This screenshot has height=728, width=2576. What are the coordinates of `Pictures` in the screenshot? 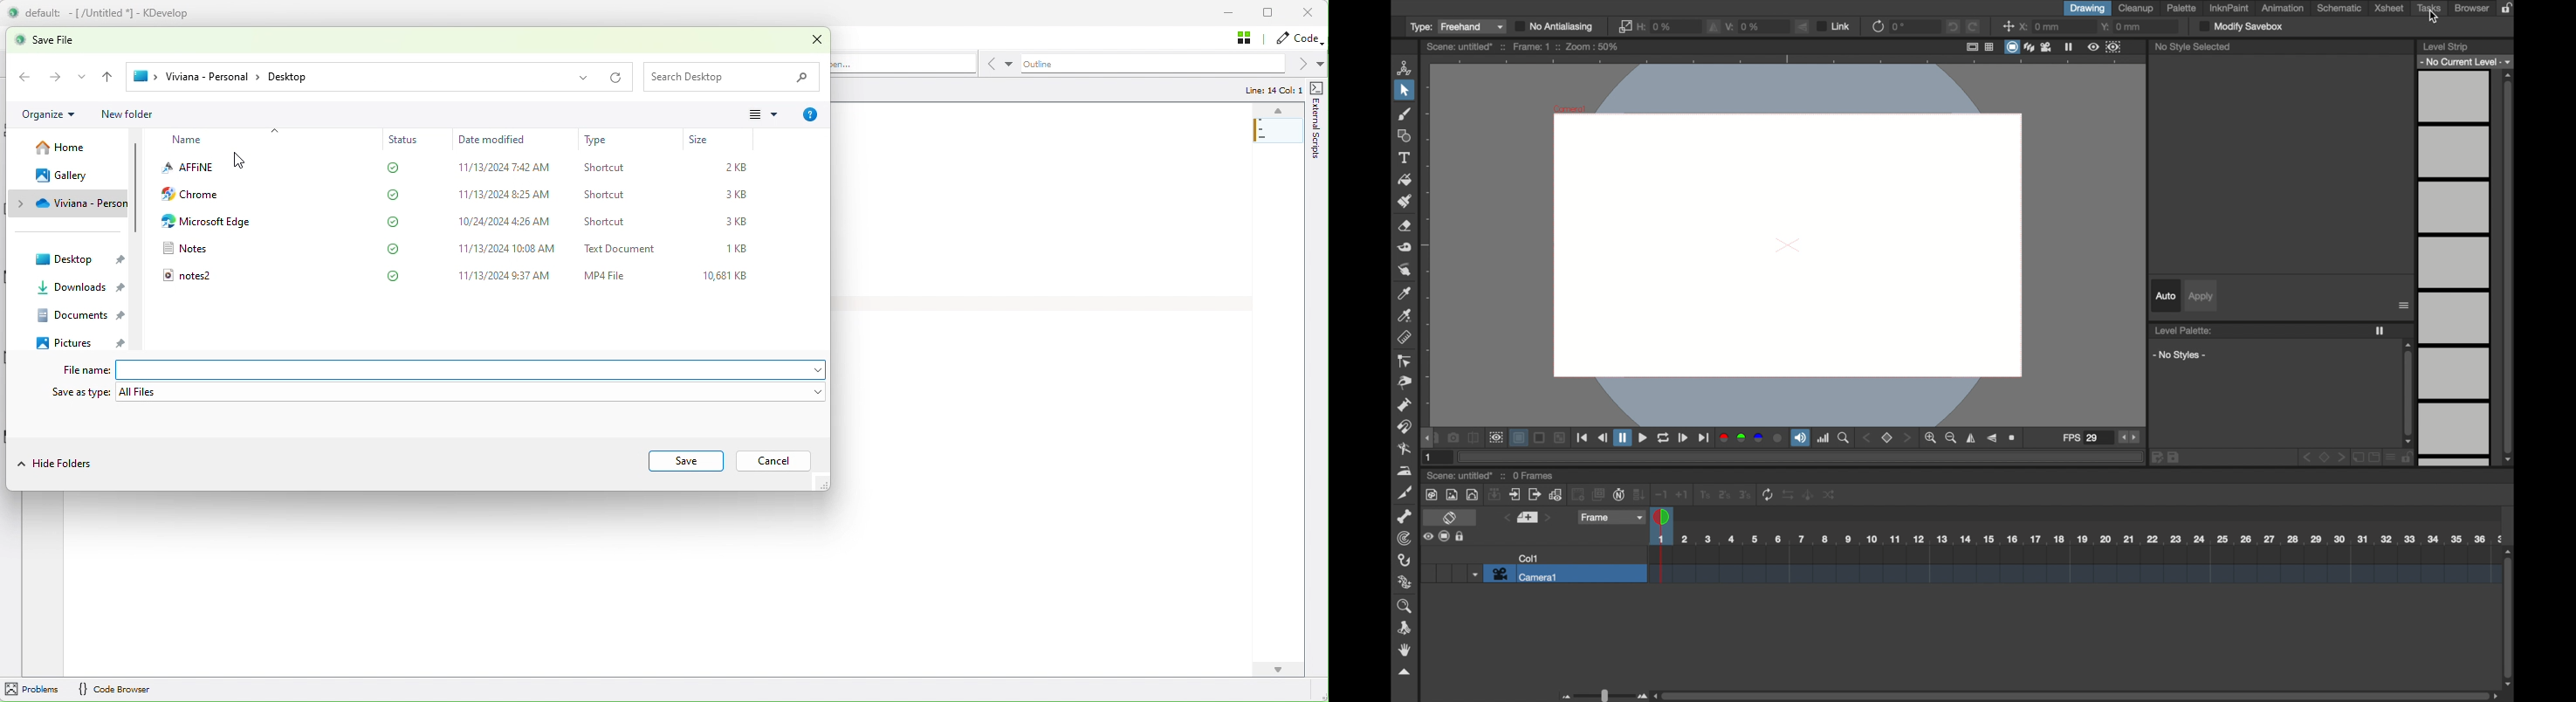 It's located at (86, 343).